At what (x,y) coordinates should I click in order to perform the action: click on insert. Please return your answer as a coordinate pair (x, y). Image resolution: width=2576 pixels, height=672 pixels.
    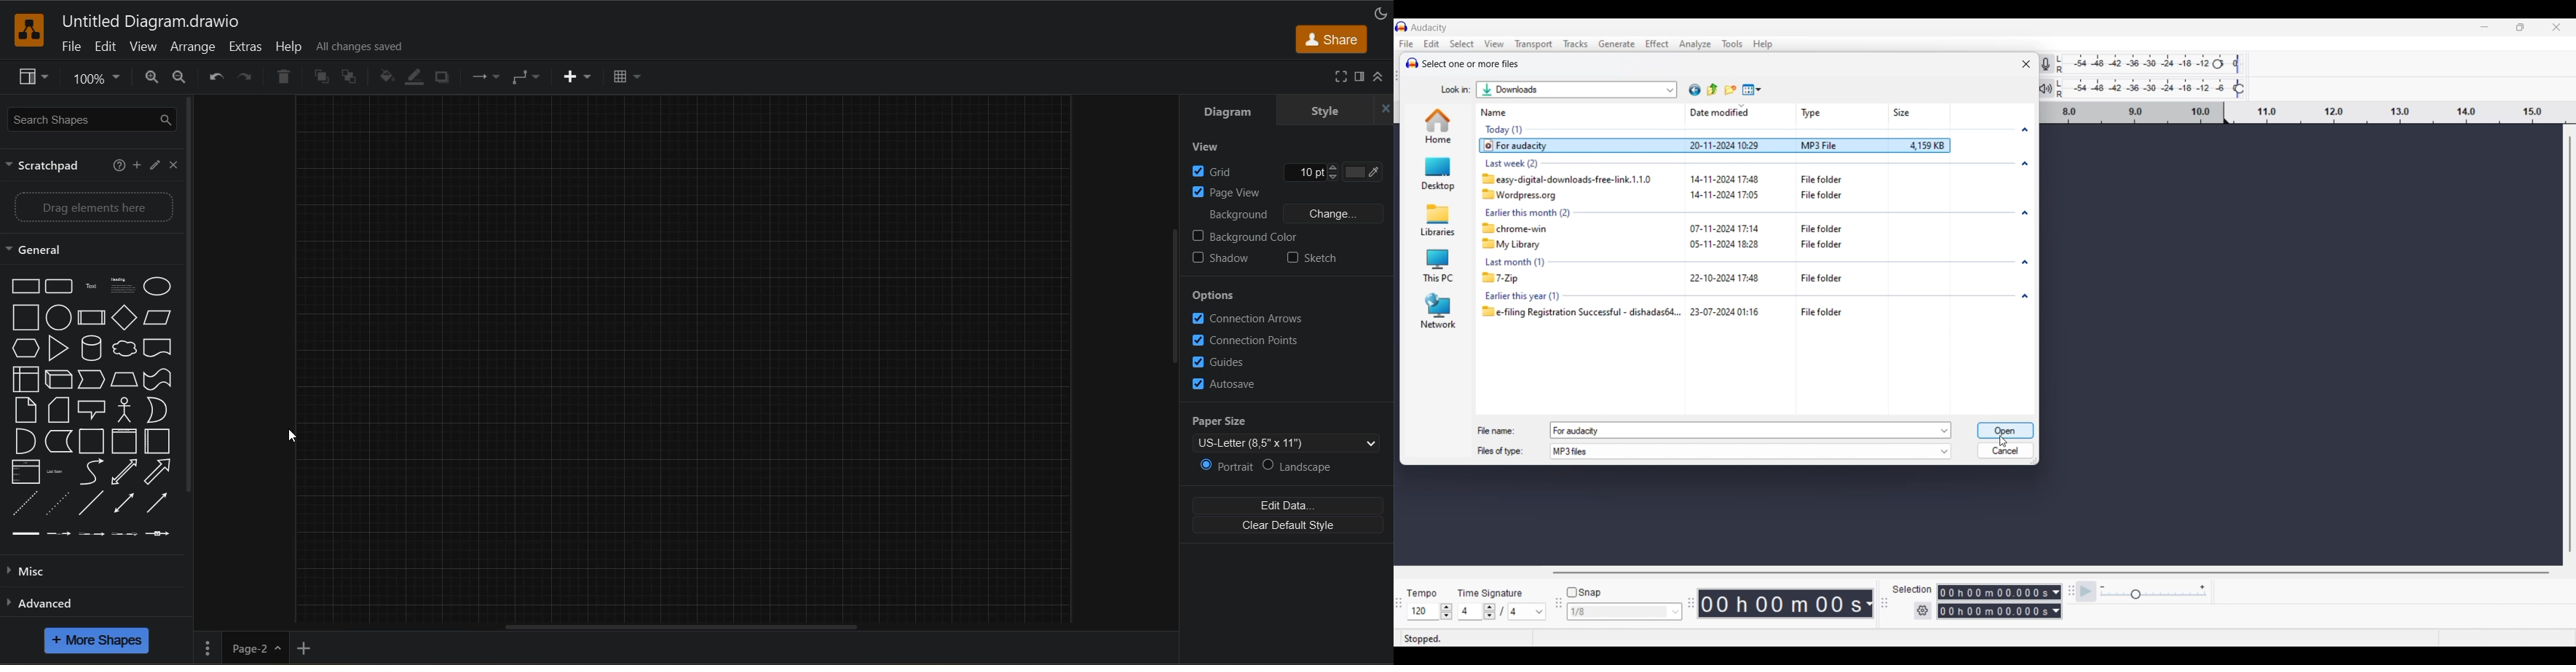
    Looking at the image, I should click on (578, 79).